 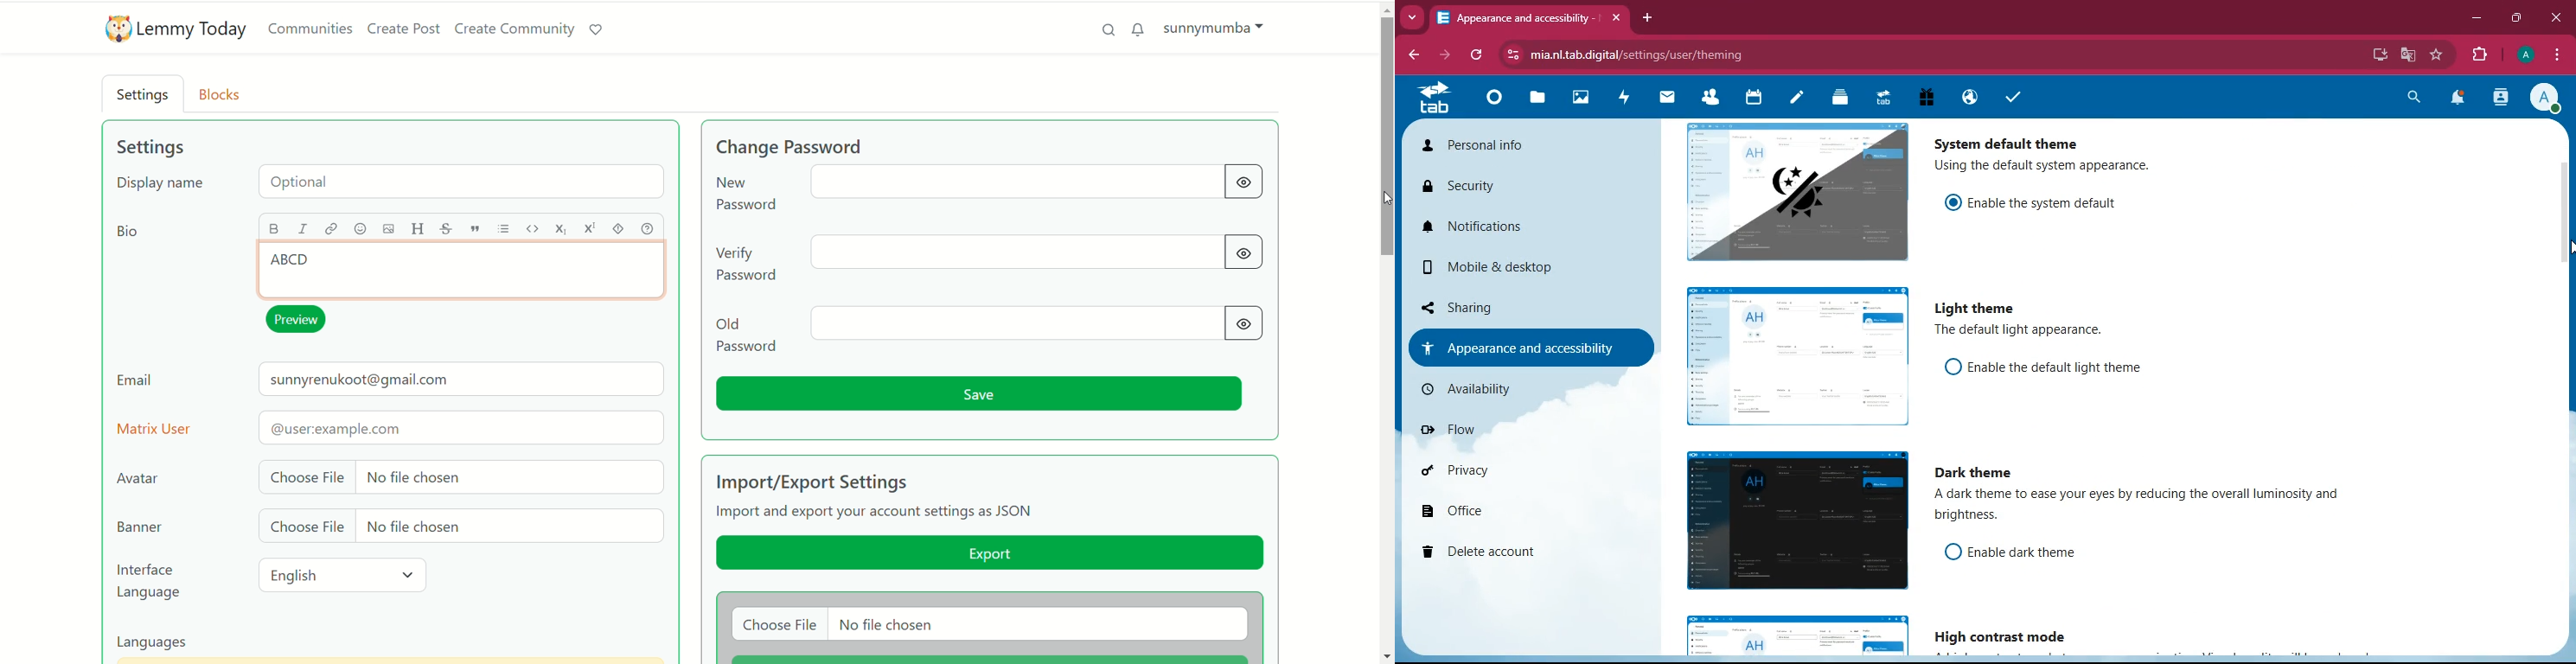 What do you see at coordinates (2373, 54) in the screenshot?
I see `desktop` at bounding box center [2373, 54].